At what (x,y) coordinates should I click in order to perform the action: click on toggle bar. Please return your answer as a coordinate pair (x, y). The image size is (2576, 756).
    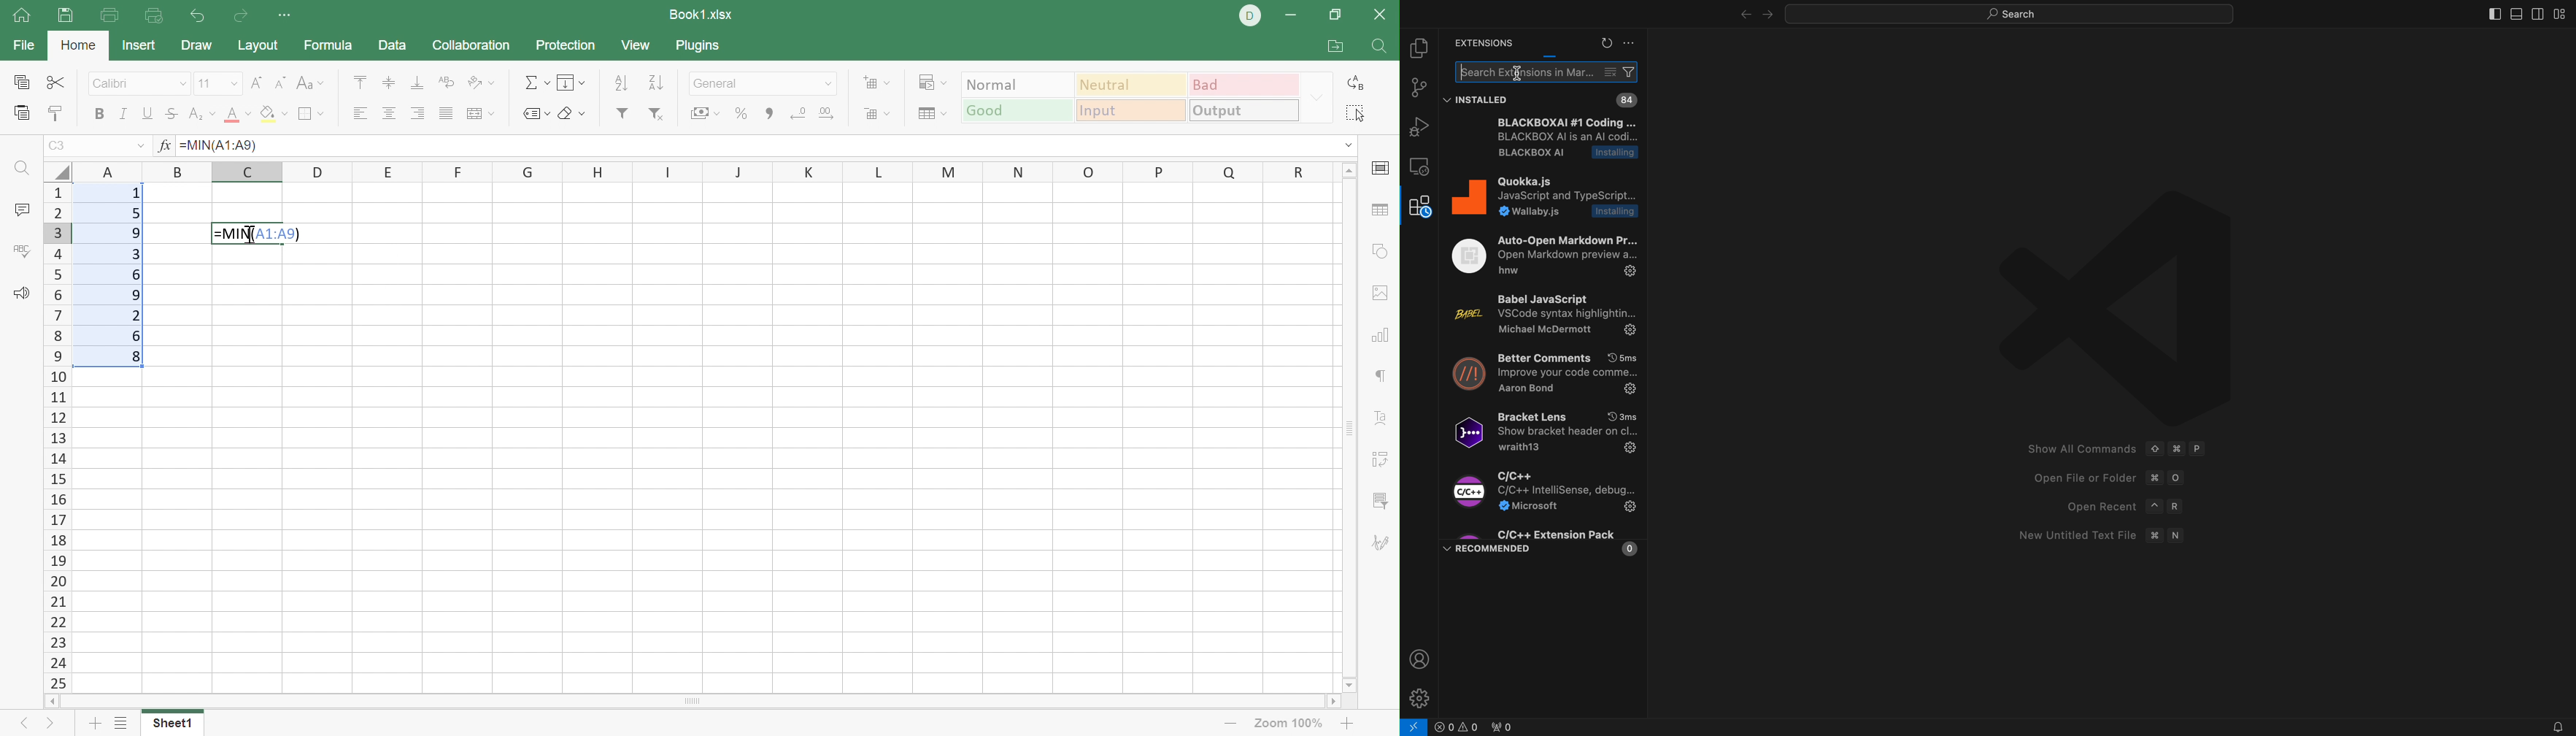
    Looking at the image, I should click on (2493, 13).